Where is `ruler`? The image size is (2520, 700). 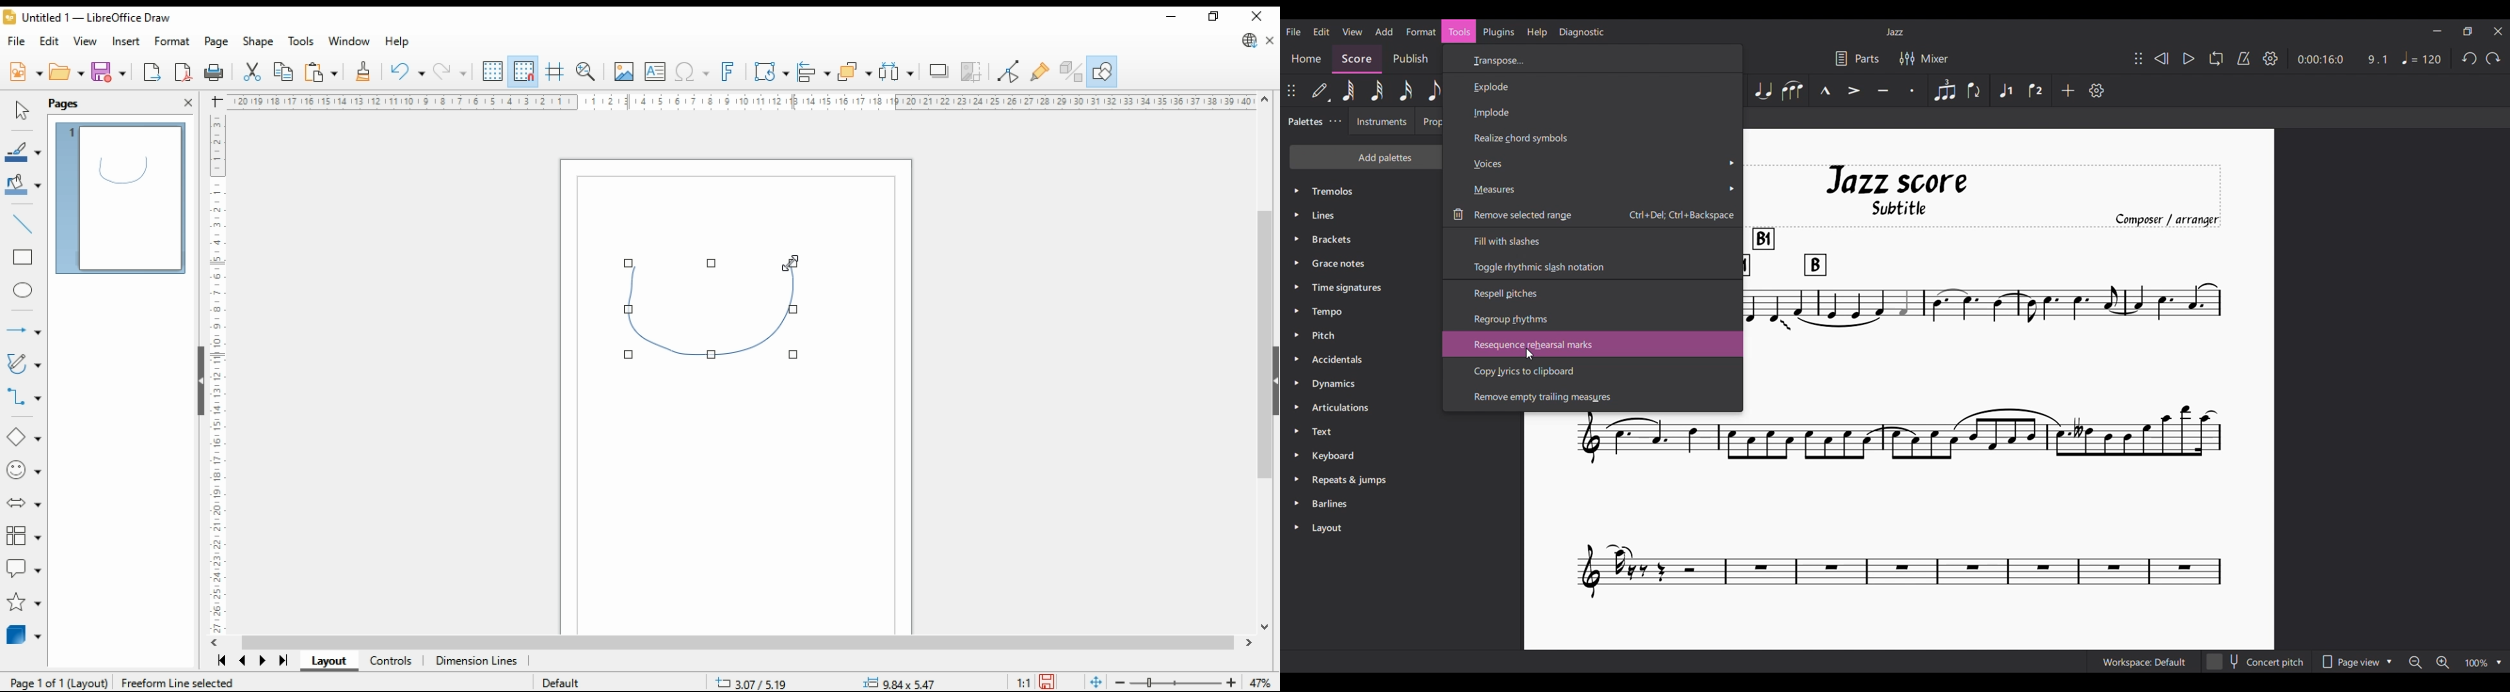 ruler is located at coordinates (214, 373).